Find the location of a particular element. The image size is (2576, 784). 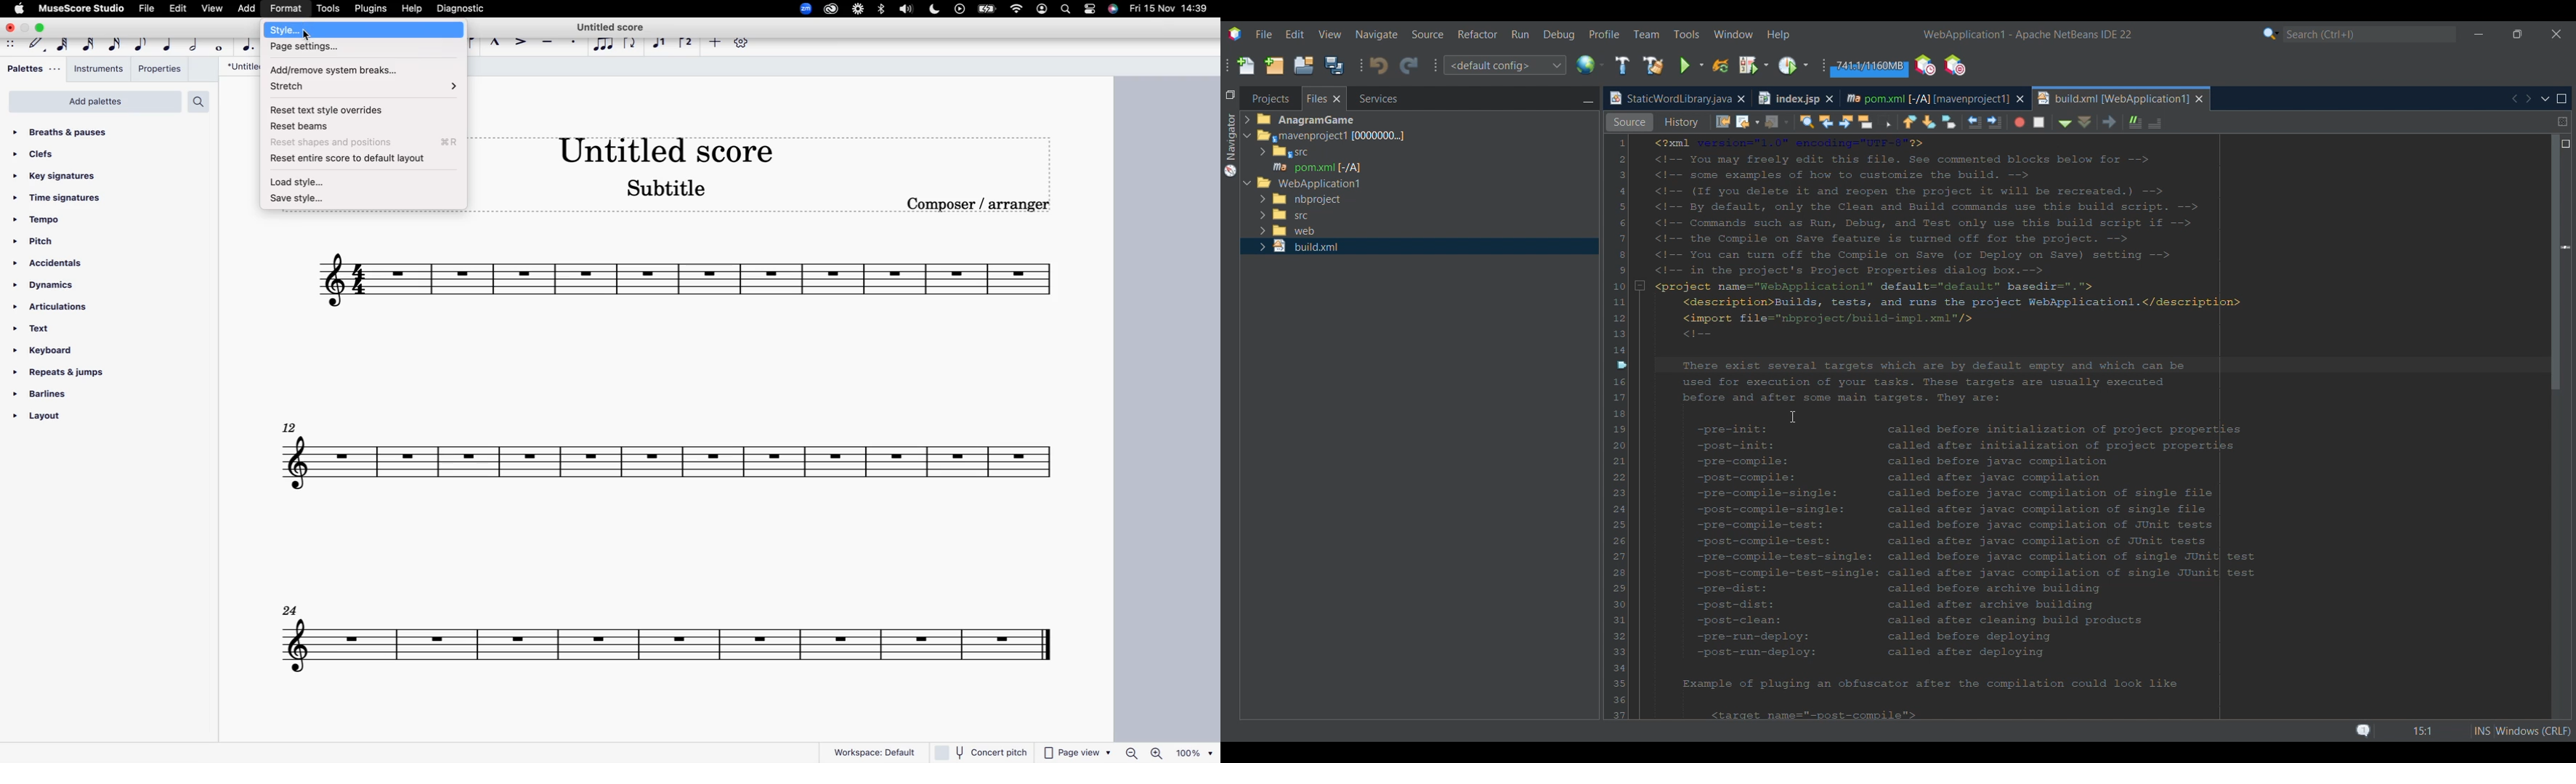

move is located at coordinates (11, 46).